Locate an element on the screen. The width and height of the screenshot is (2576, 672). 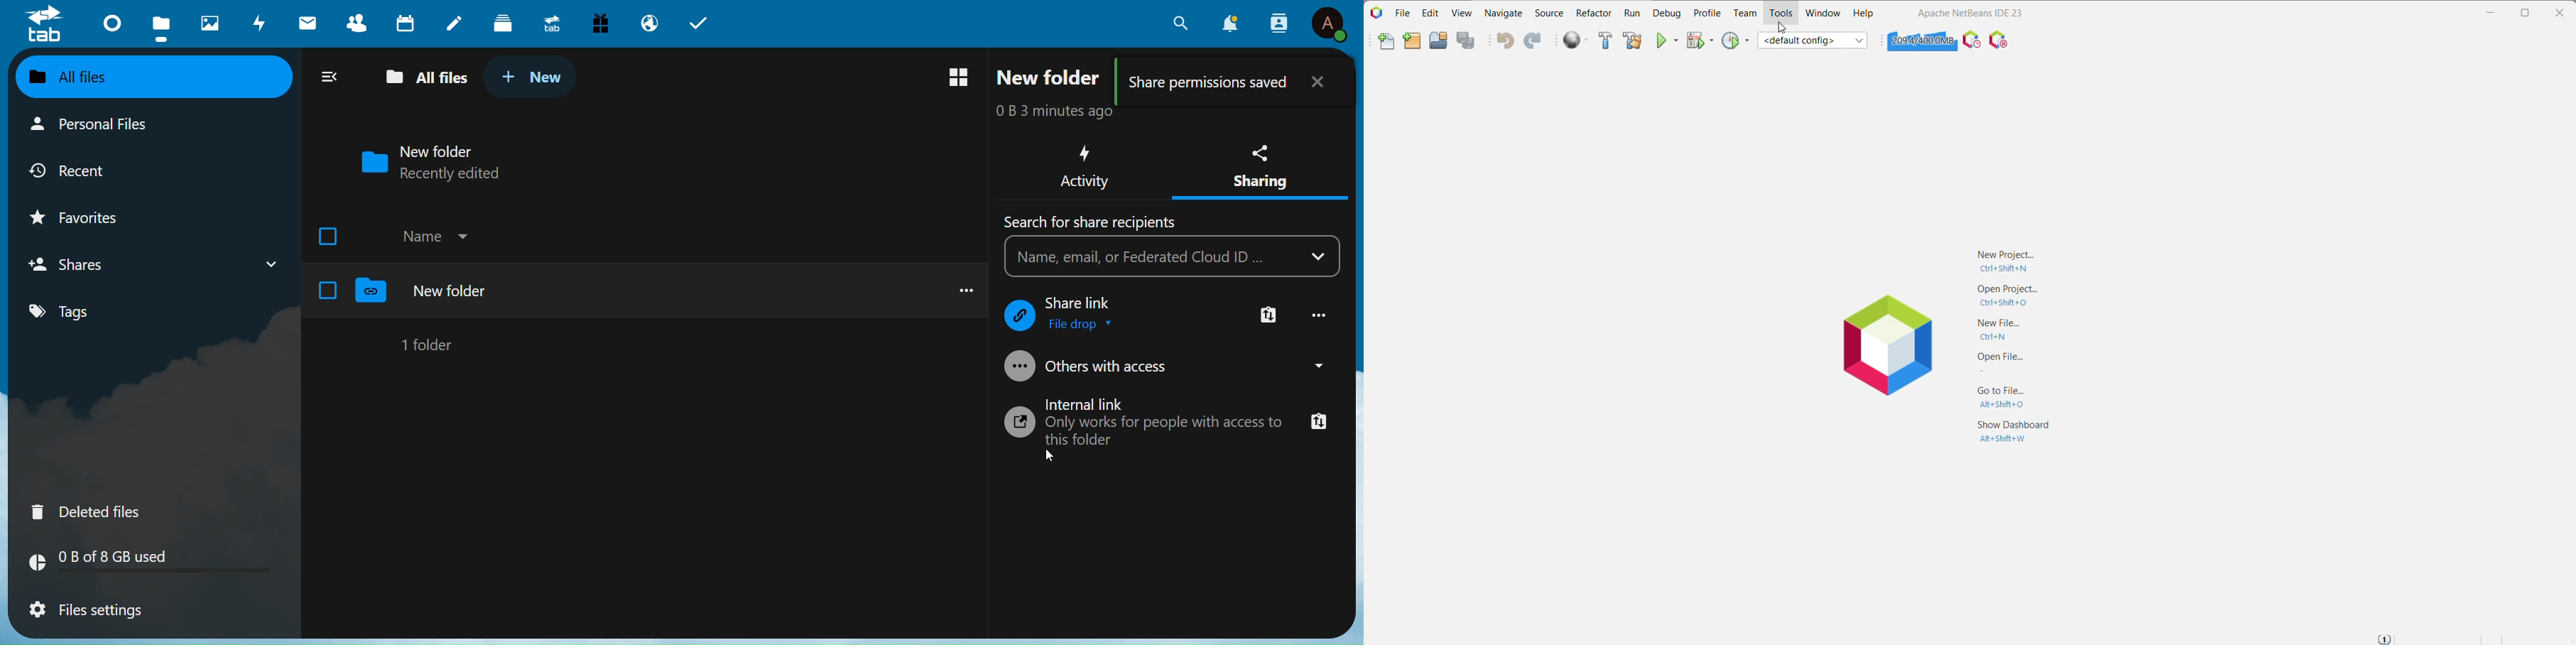
Email Hosting is located at coordinates (648, 23).